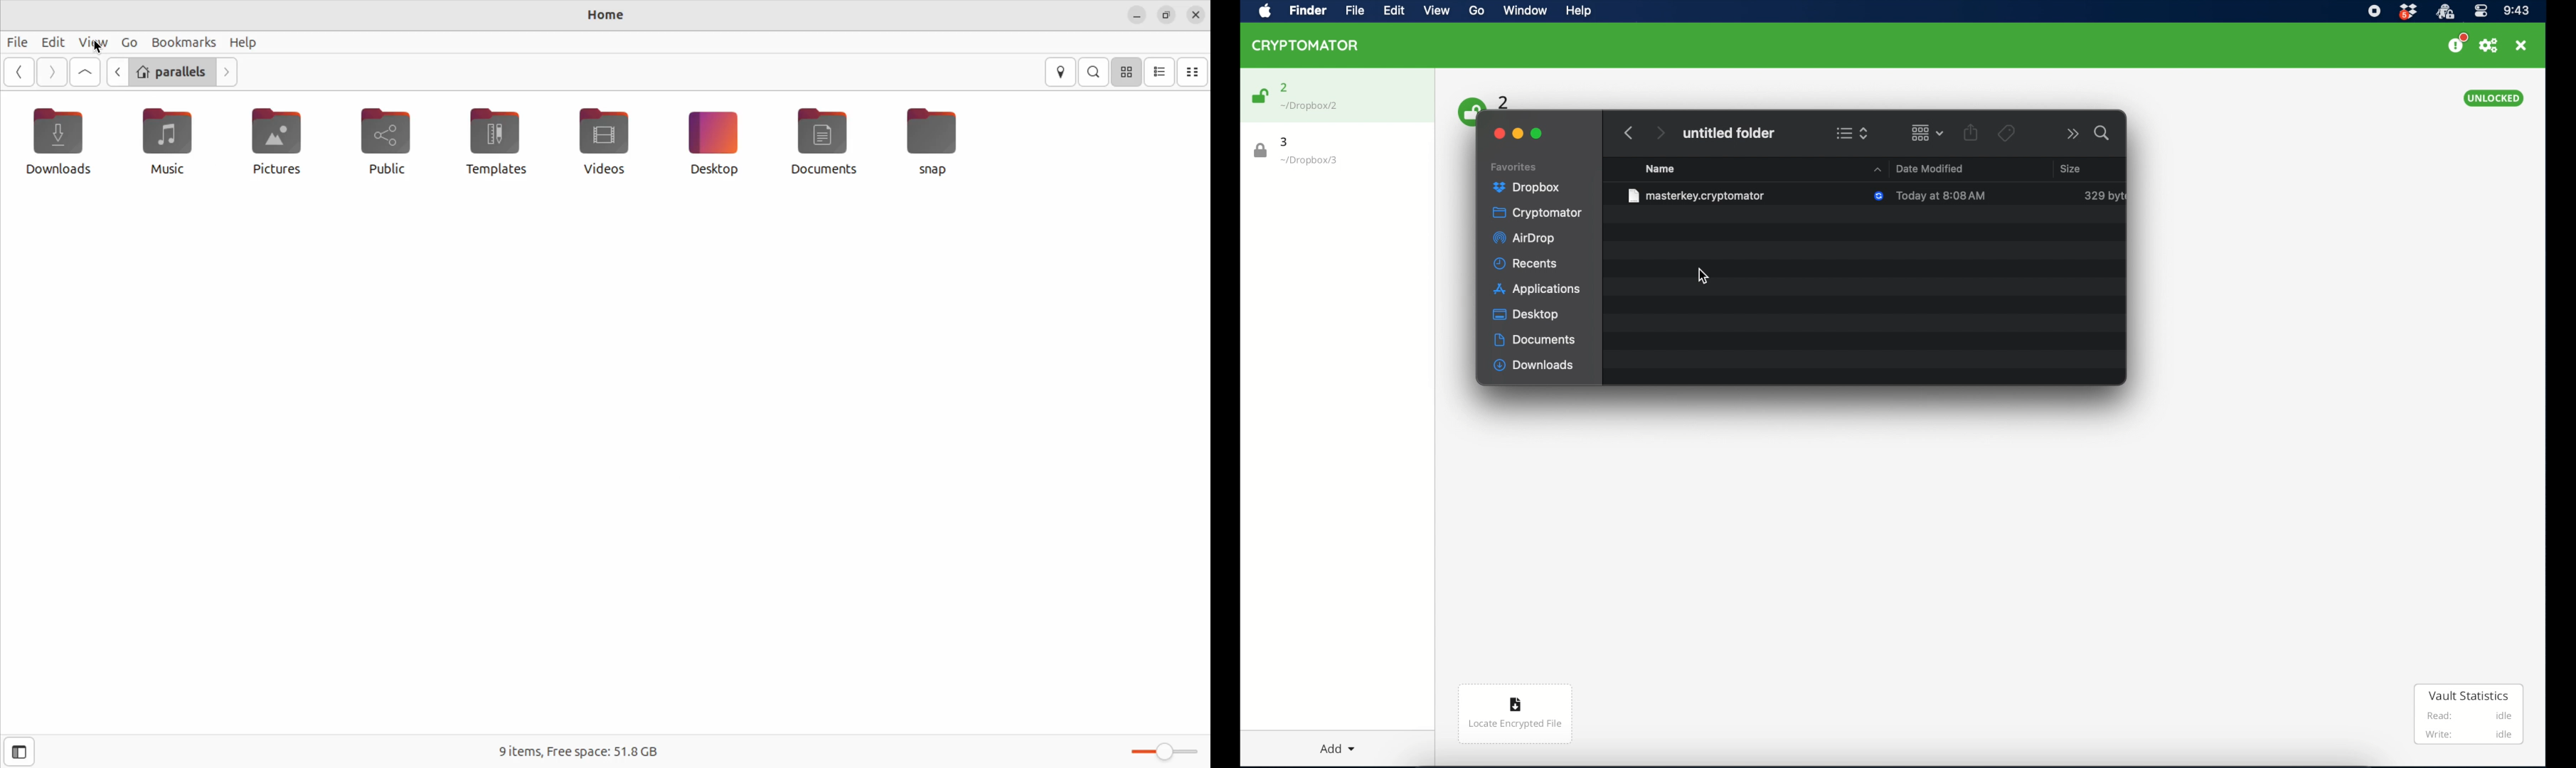 The width and height of the screenshot is (2576, 784). Describe the element at coordinates (1504, 101) in the screenshot. I see `2` at that location.